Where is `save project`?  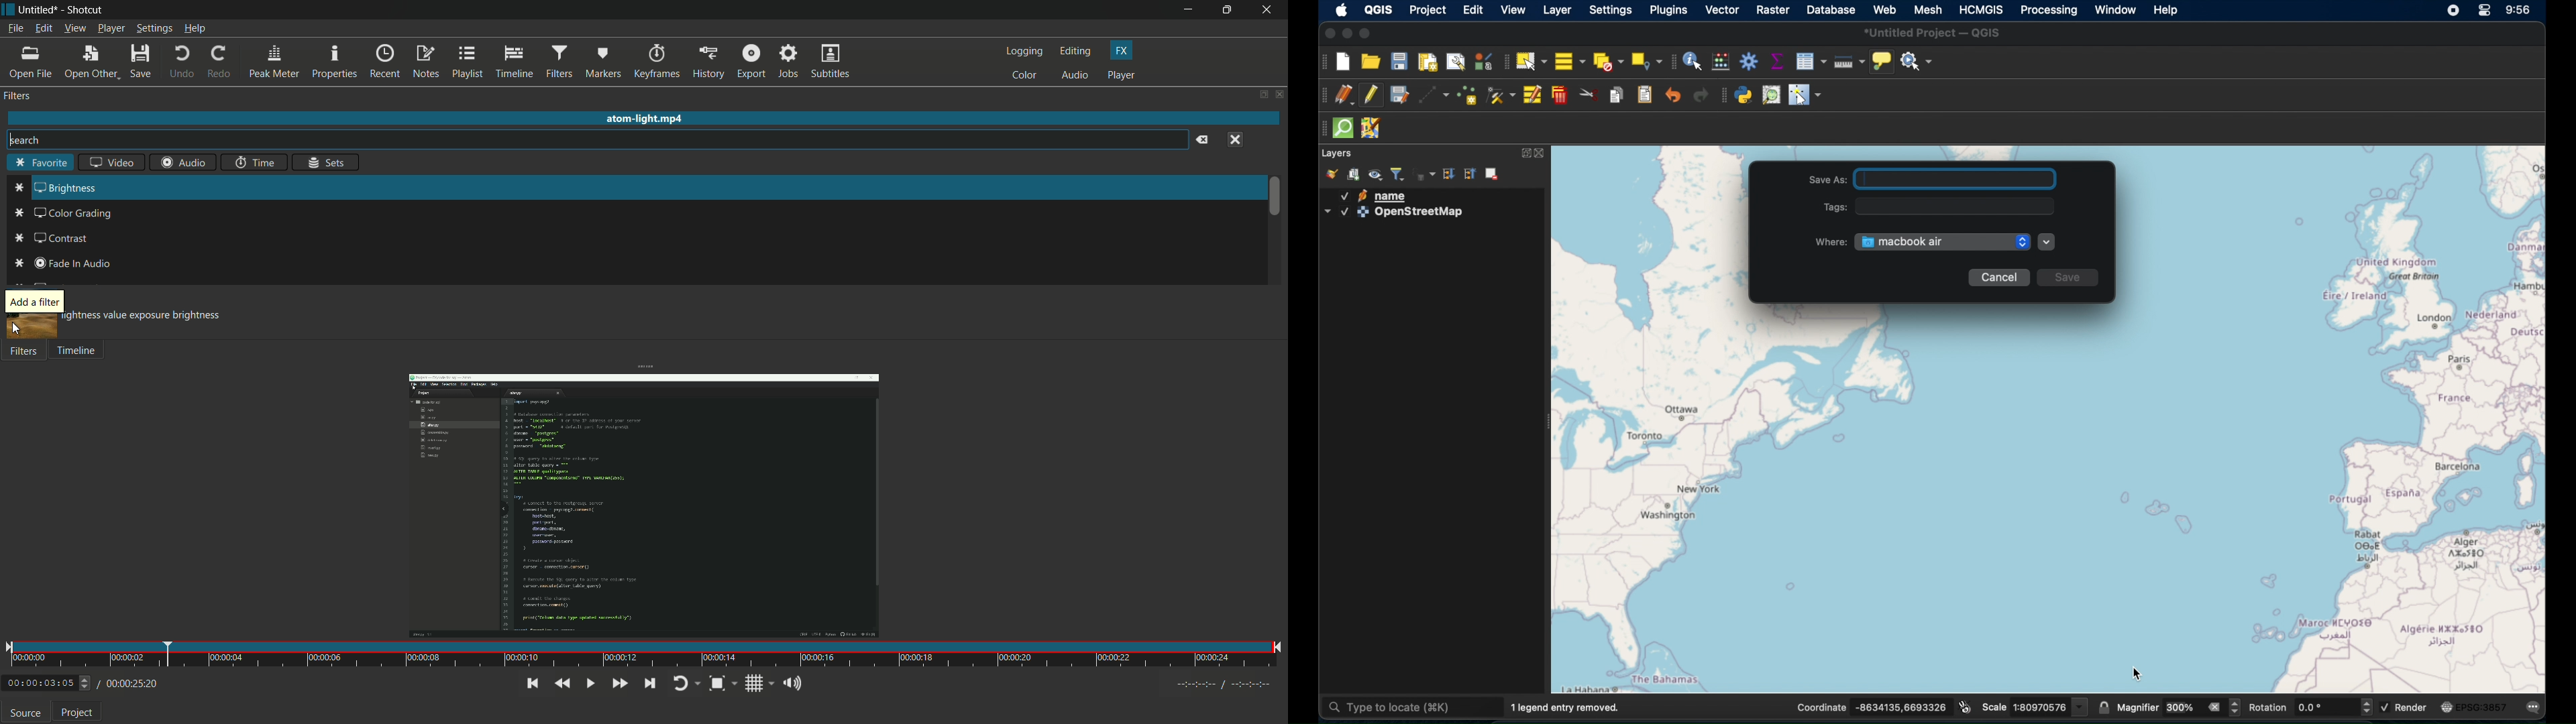 save project is located at coordinates (1399, 62).